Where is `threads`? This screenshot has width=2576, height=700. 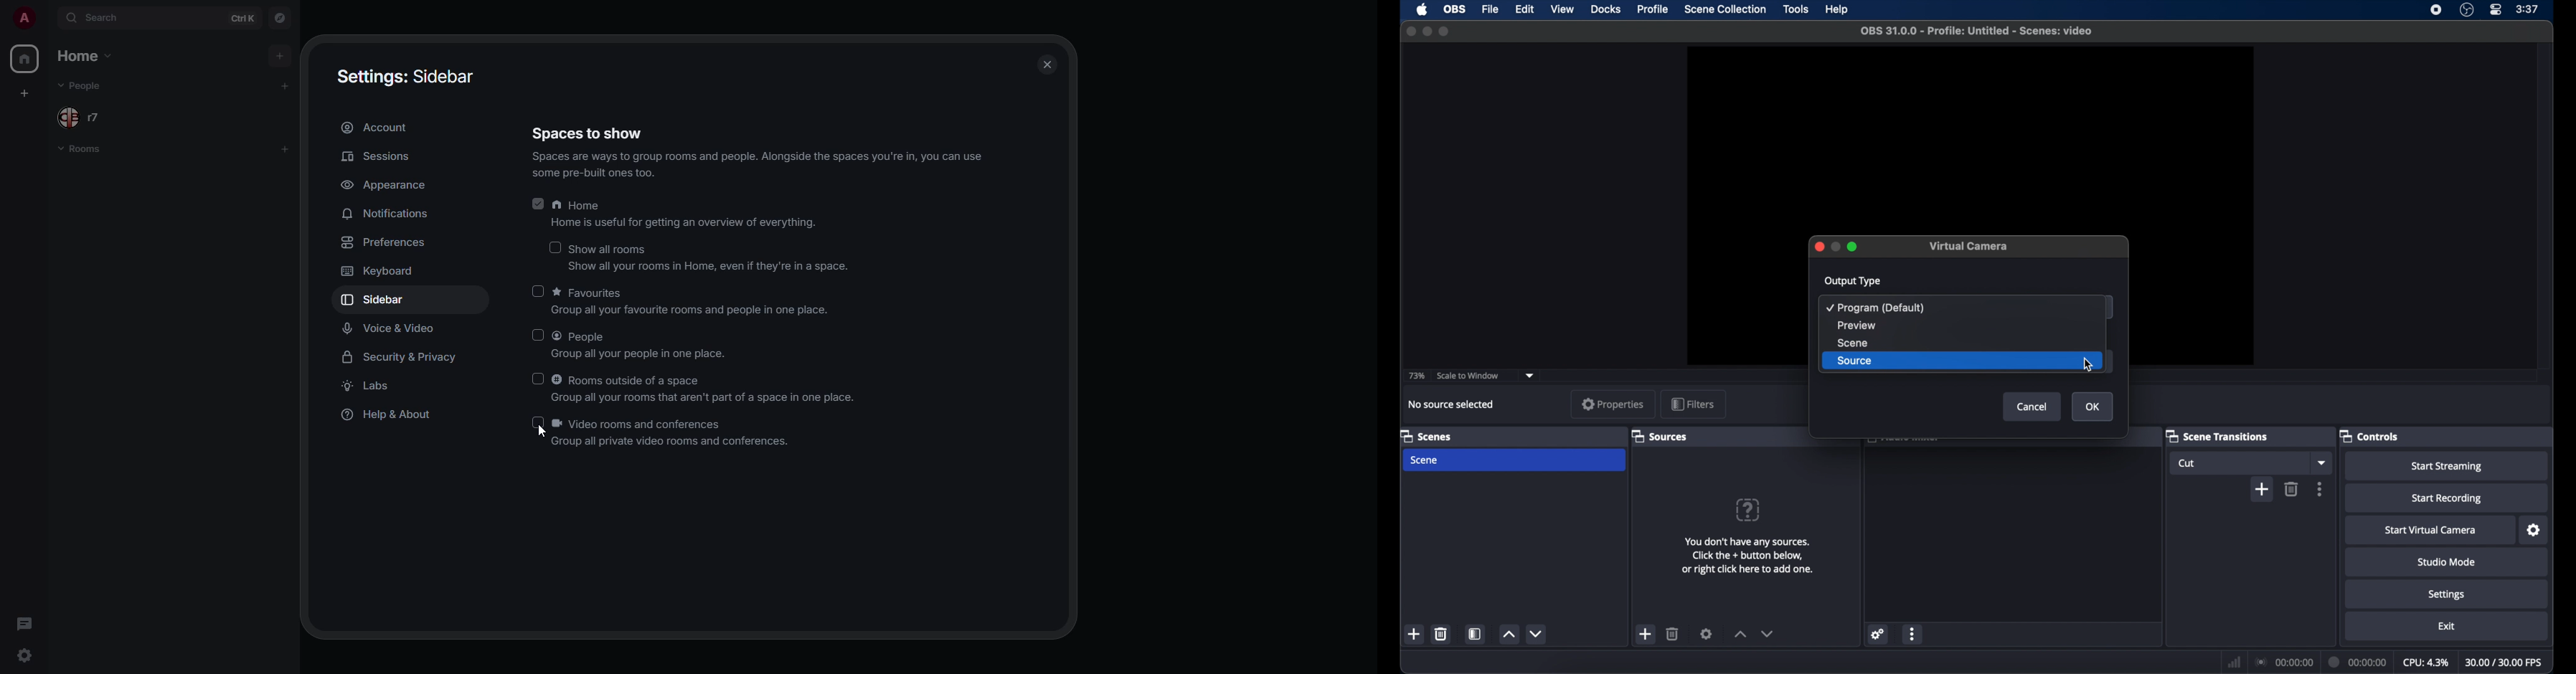
threads is located at coordinates (24, 622).